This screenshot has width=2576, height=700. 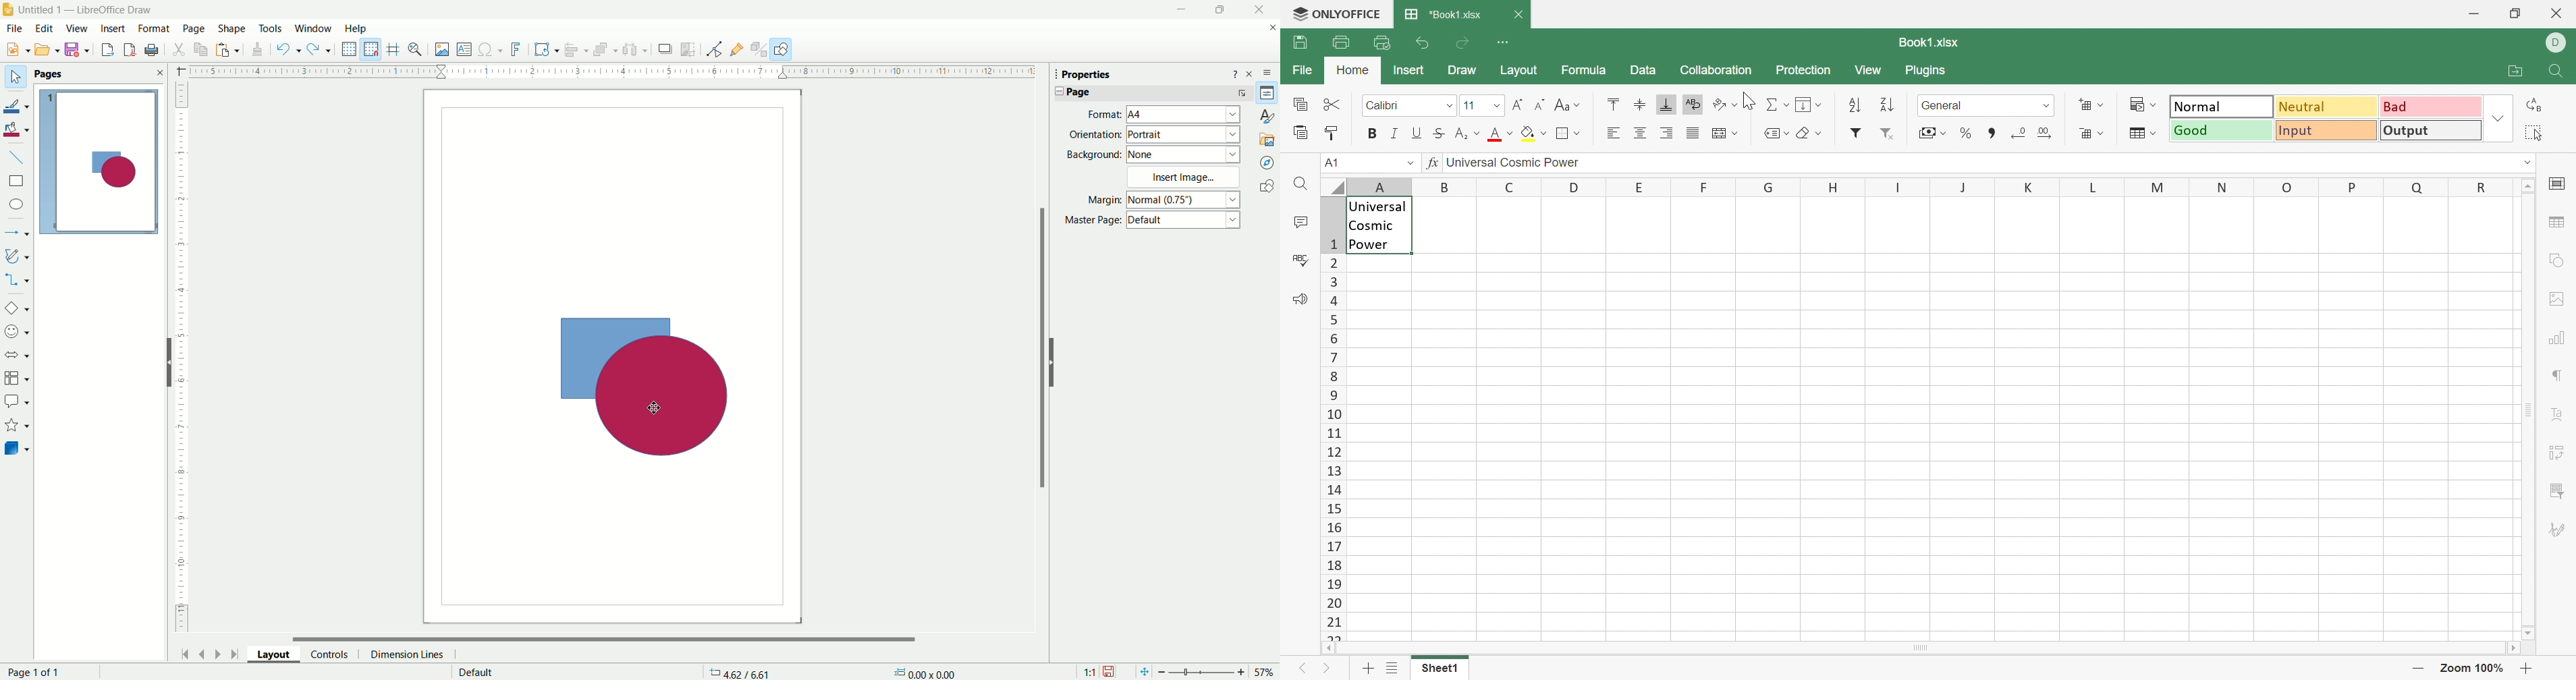 I want to click on Align Top, so click(x=1615, y=105).